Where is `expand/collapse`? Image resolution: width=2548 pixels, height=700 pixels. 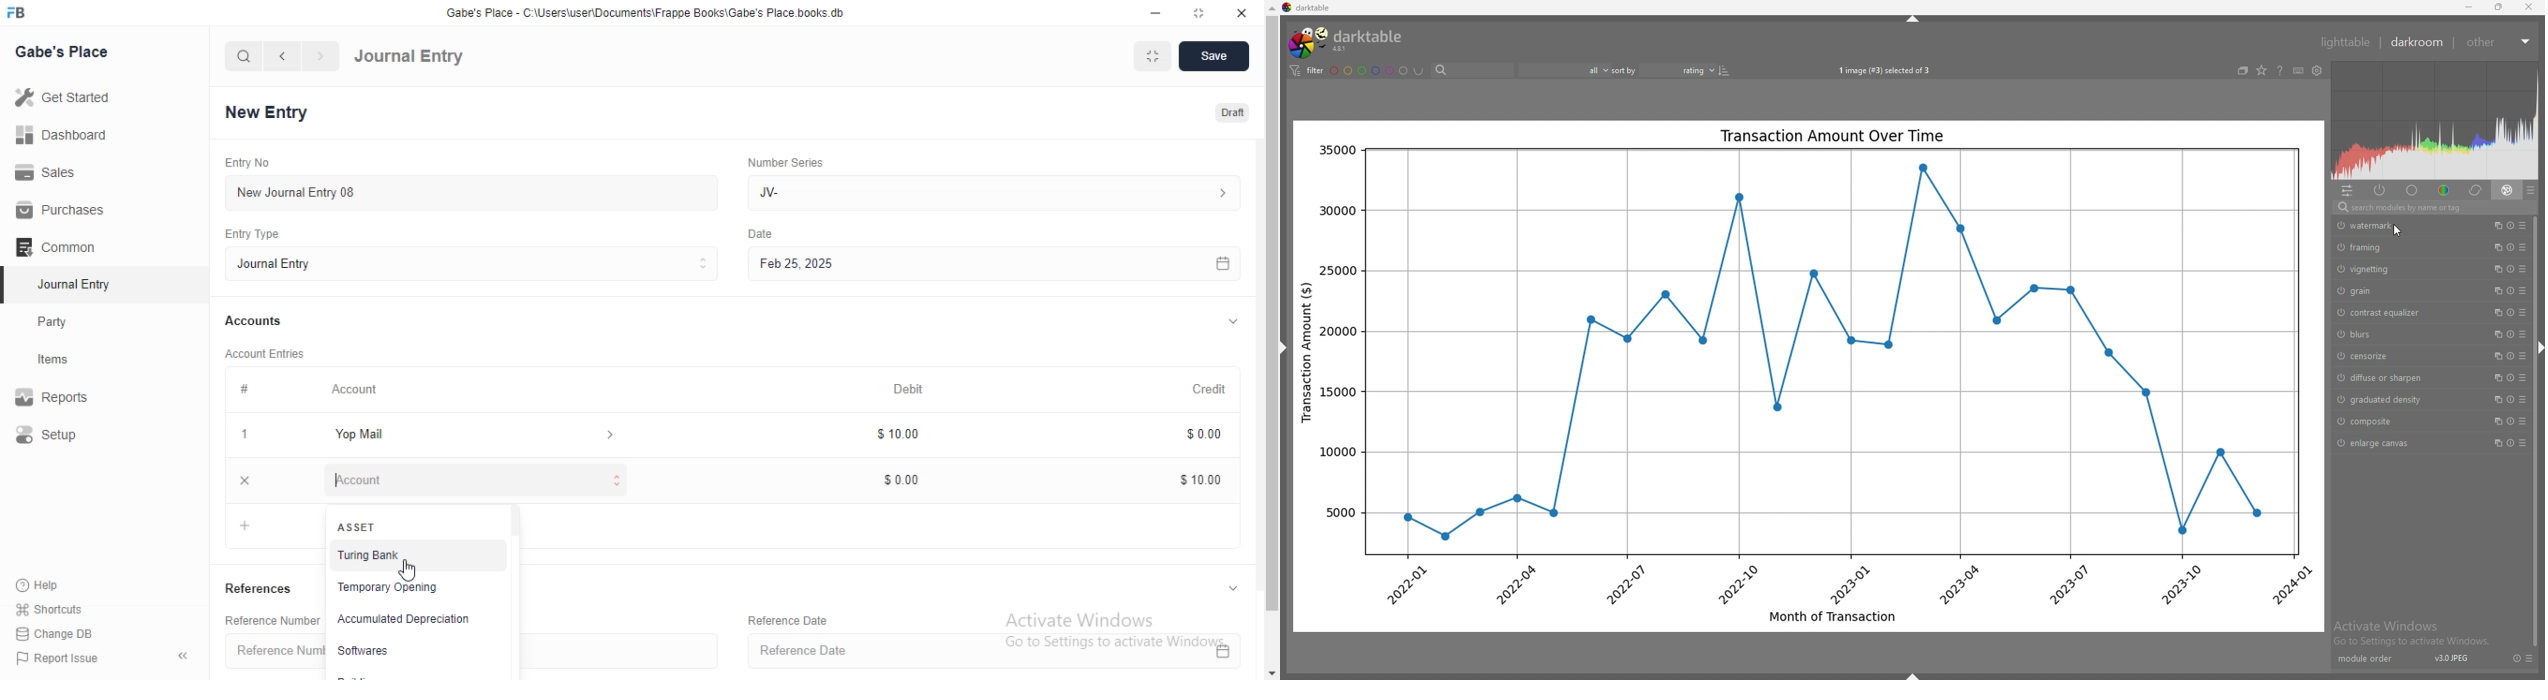 expand/collapse is located at coordinates (1232, 590).